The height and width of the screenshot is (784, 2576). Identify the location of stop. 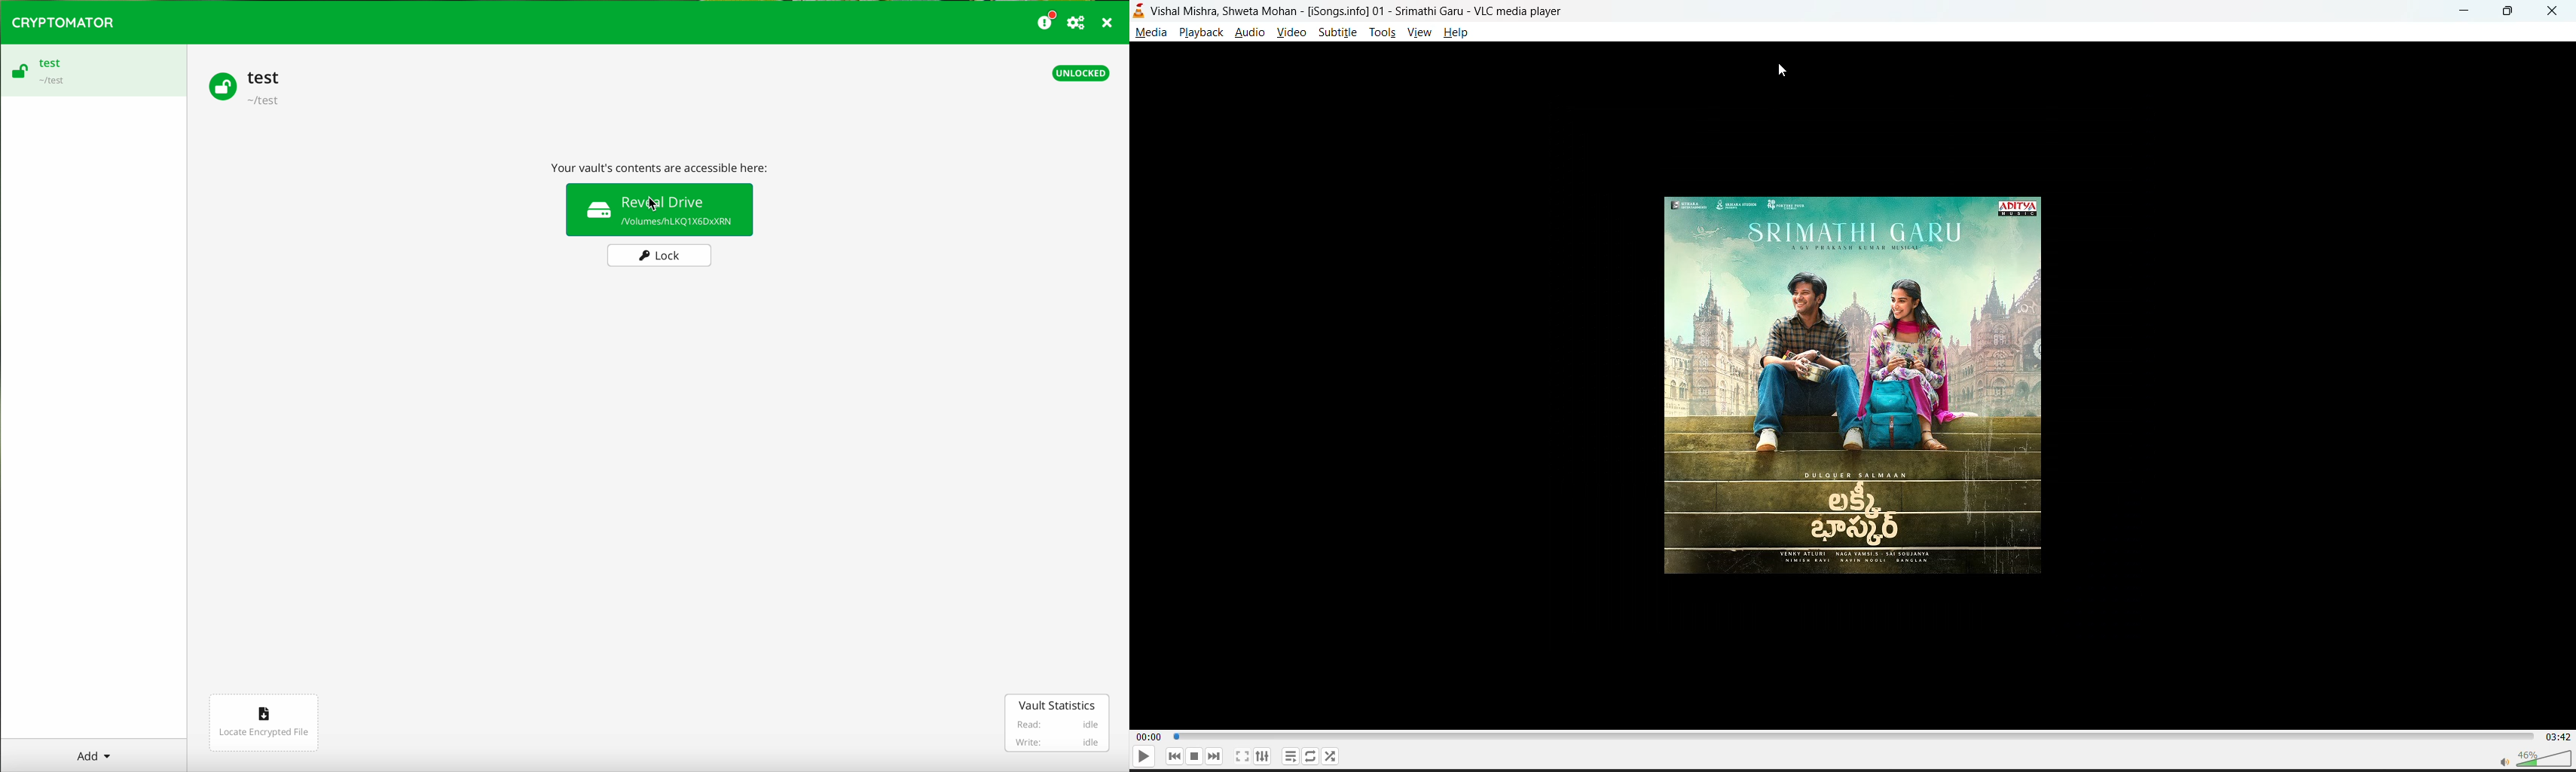
(1192, 755).